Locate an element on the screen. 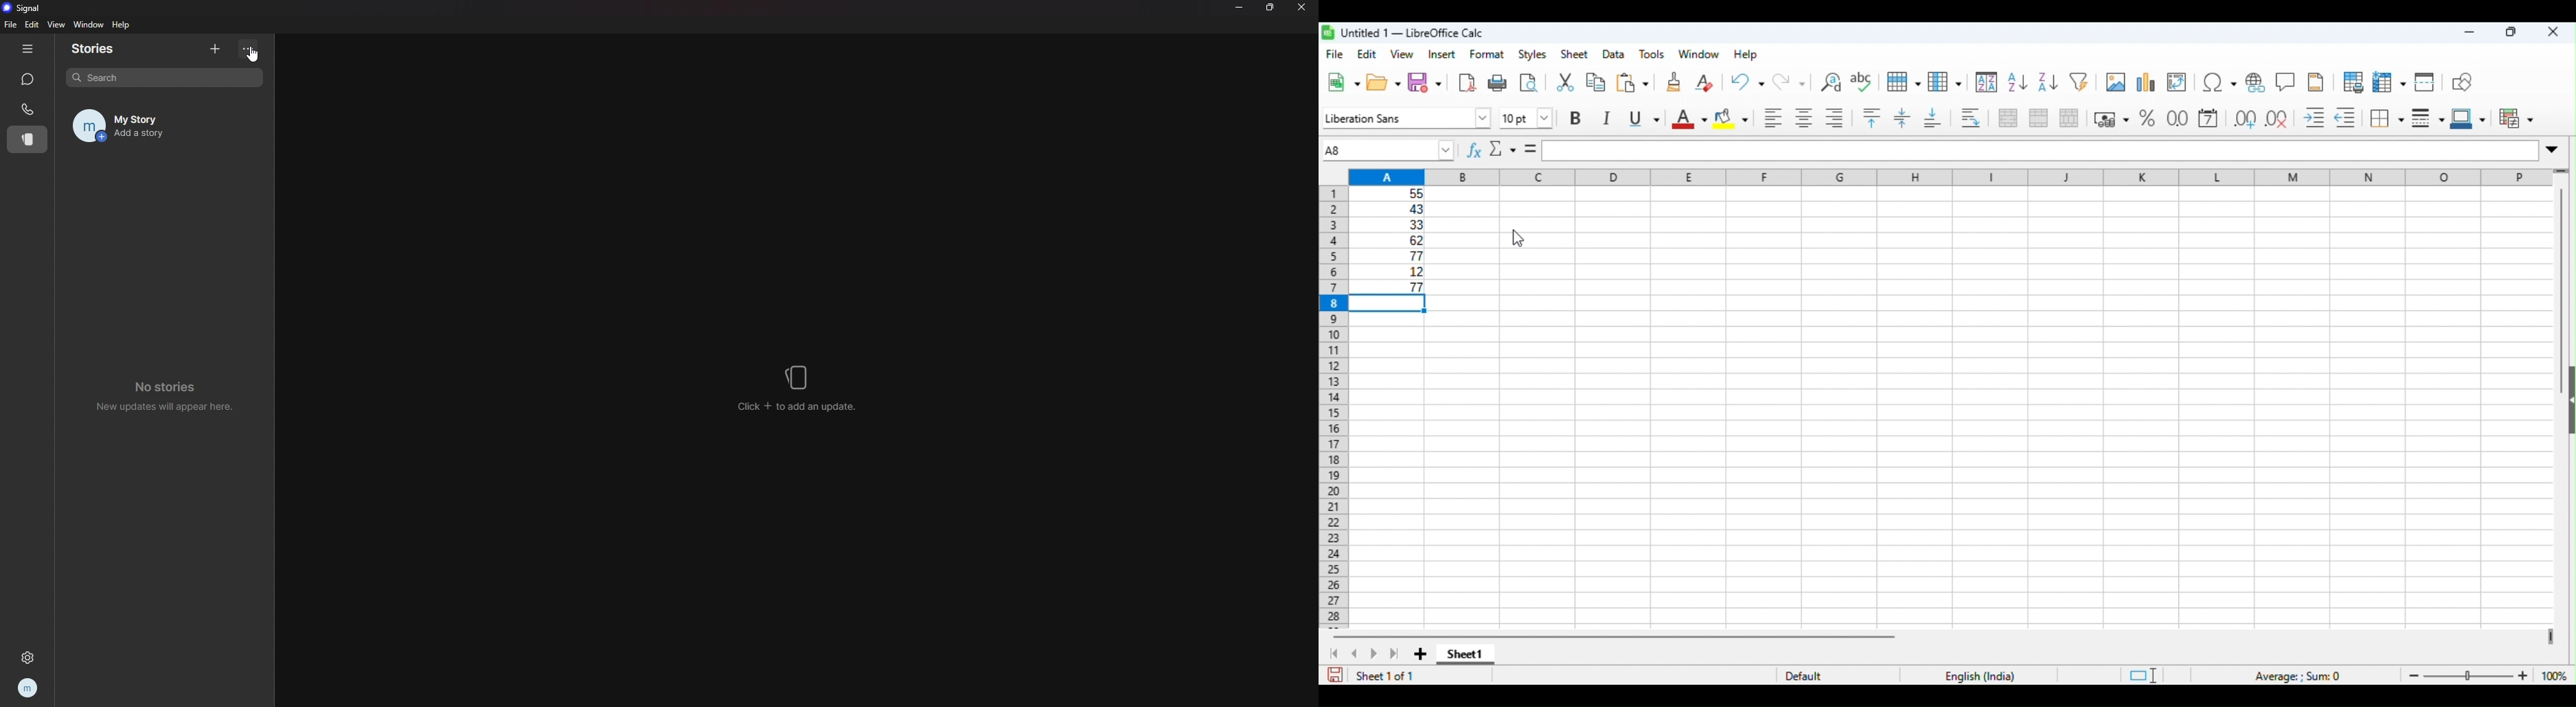  chats is located at coordinates (27, 79).